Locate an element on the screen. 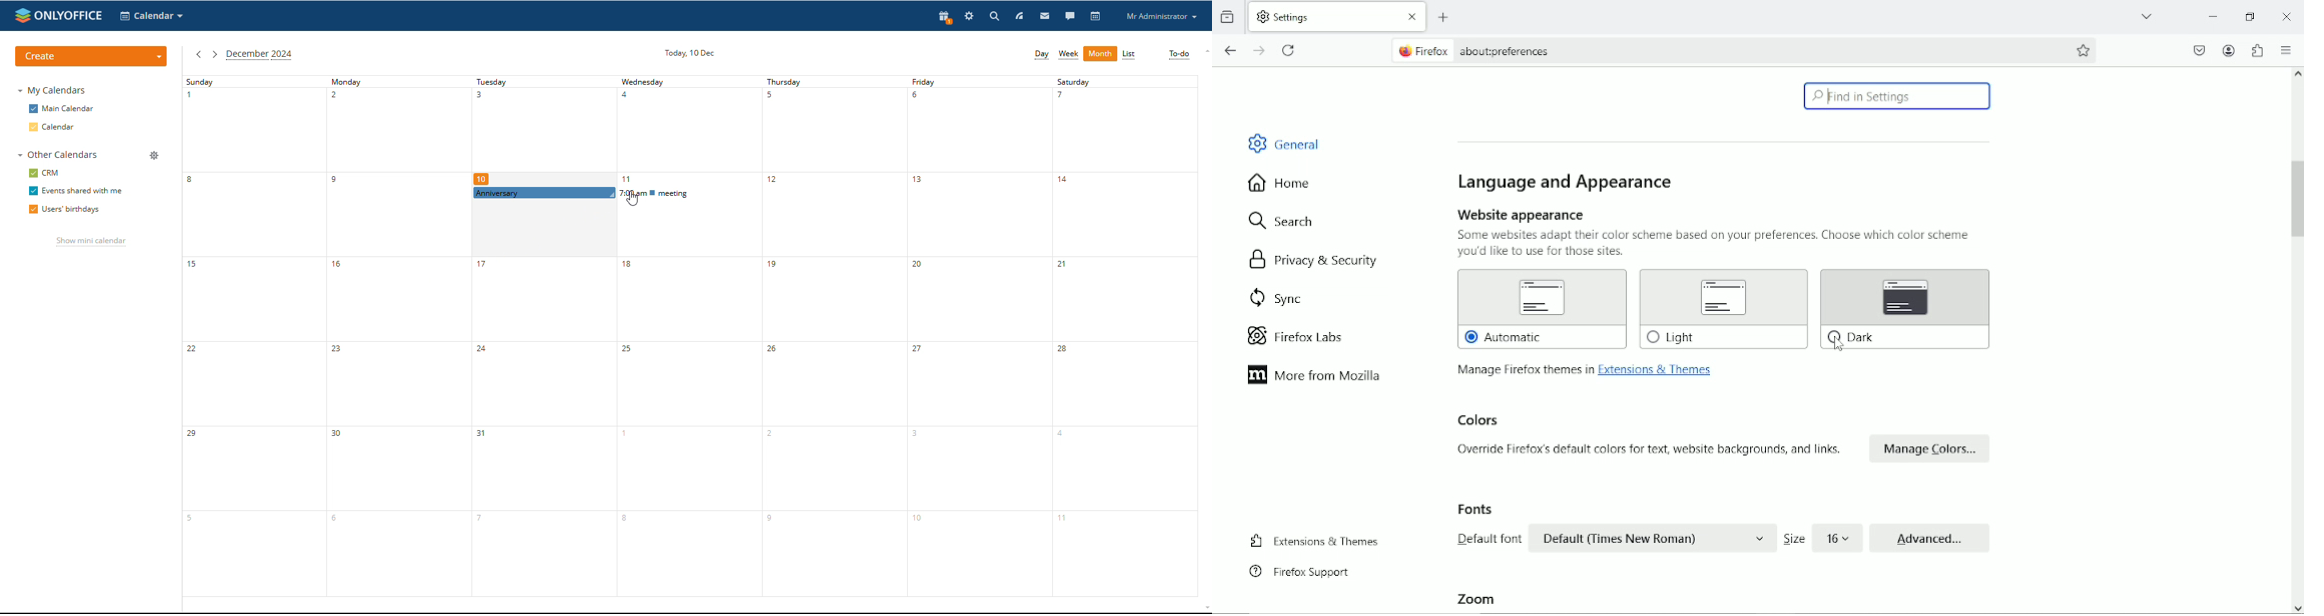 This screenshot has width=2324, height=616. search is located at coordinates (1284, 221).